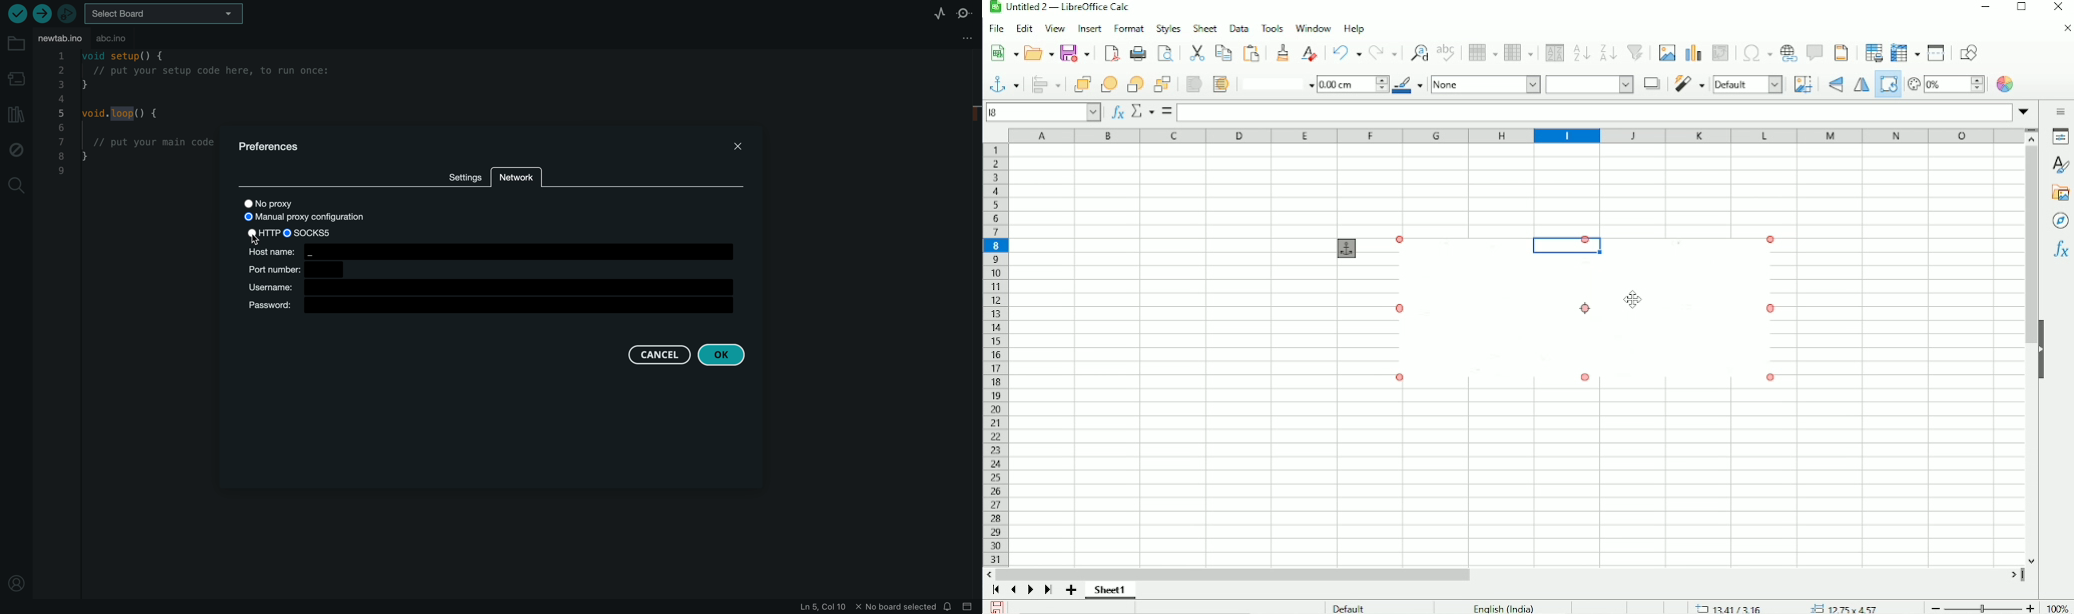 The image size is (2100, 616). Describe the element at coordinates (1936, 53) in the screenshot. I see `Split window` at that location.